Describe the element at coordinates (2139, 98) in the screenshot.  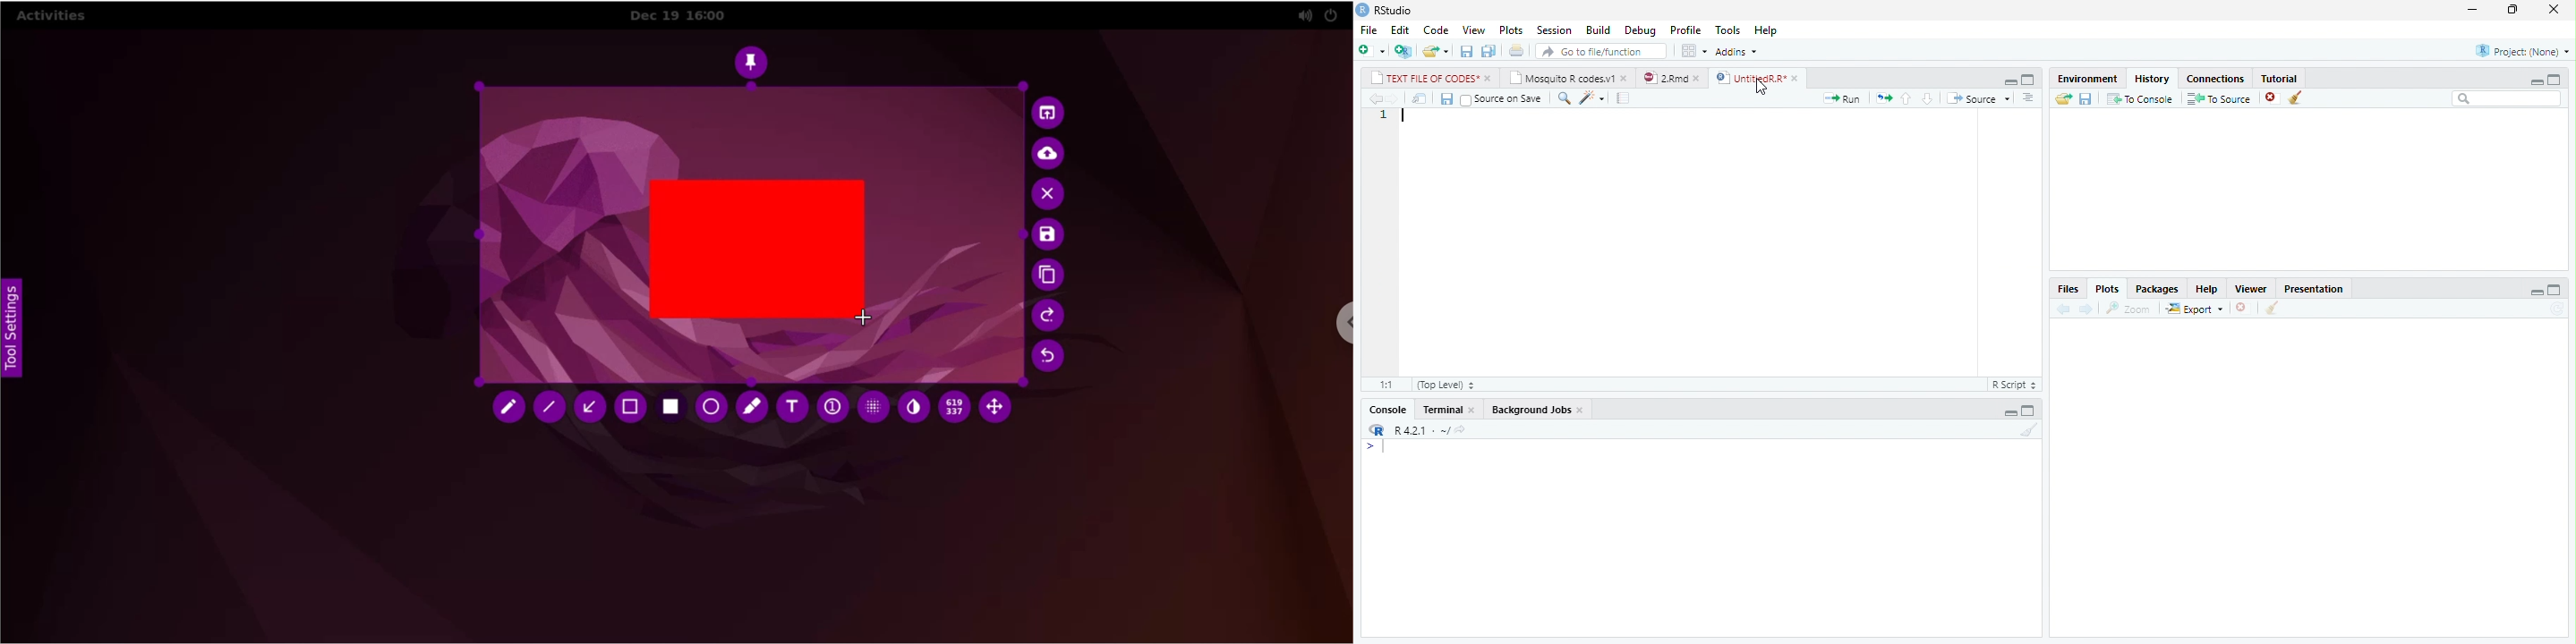
I see `To Console` at that location.